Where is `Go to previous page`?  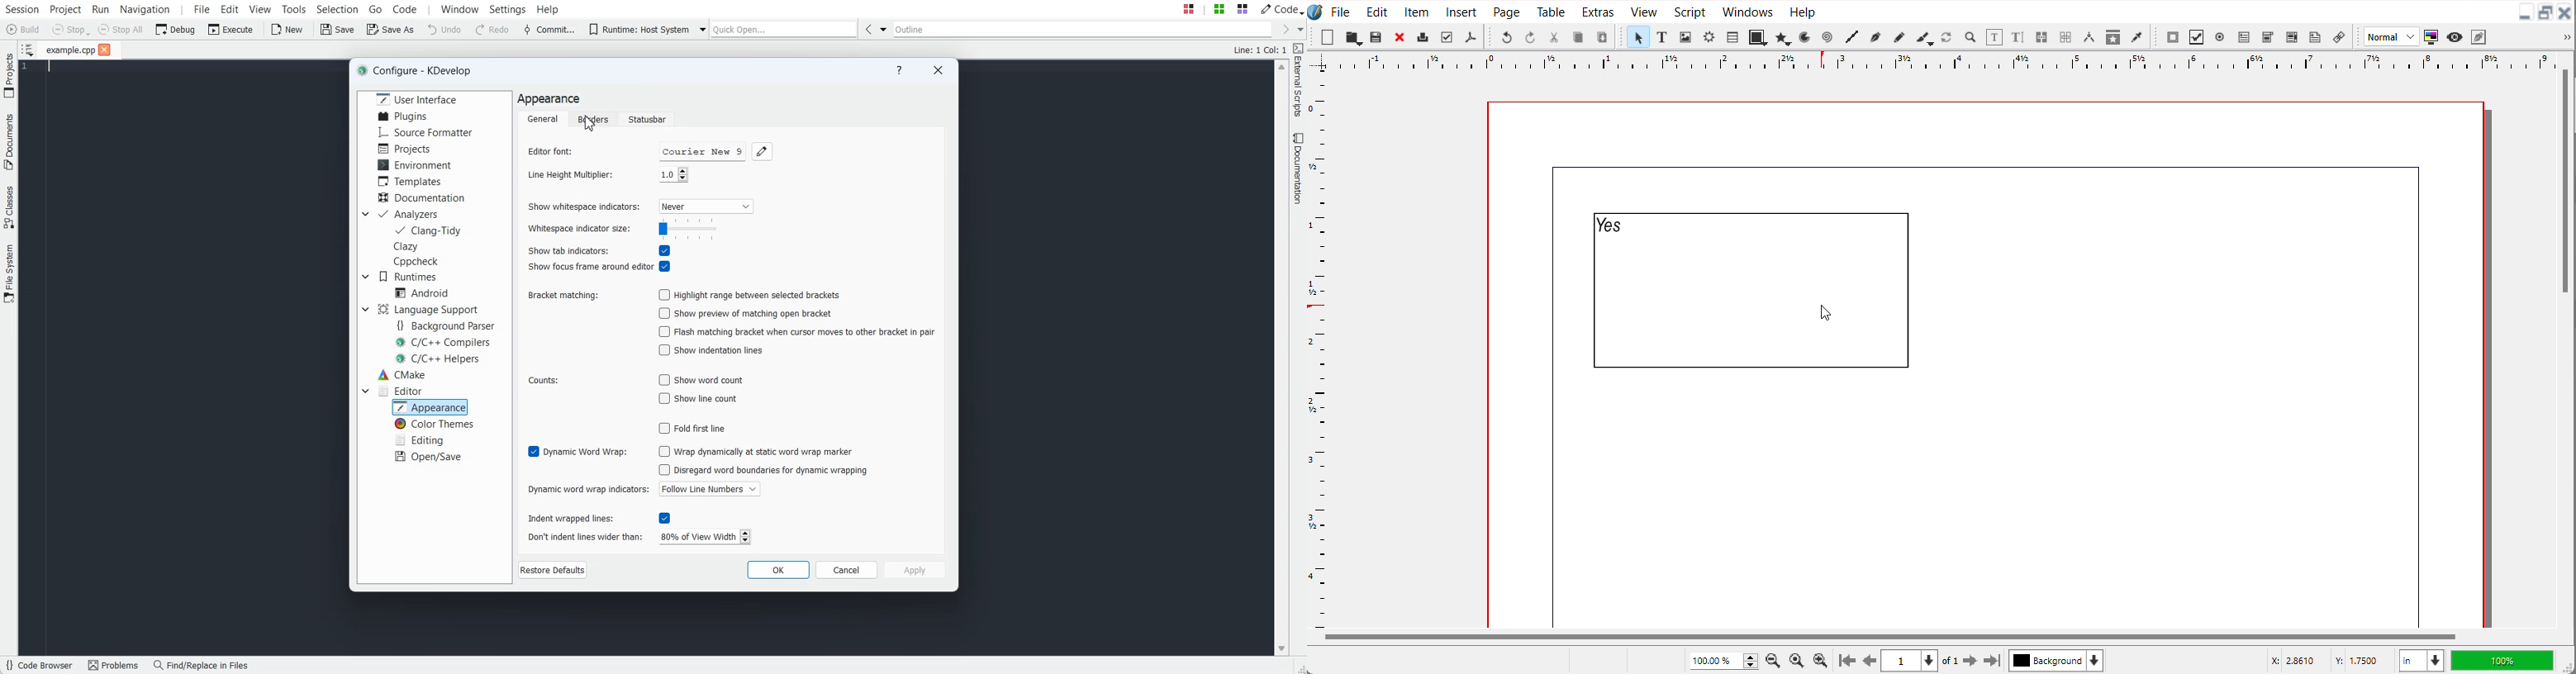
Go to previous page is located at coordinates (1870, 661).